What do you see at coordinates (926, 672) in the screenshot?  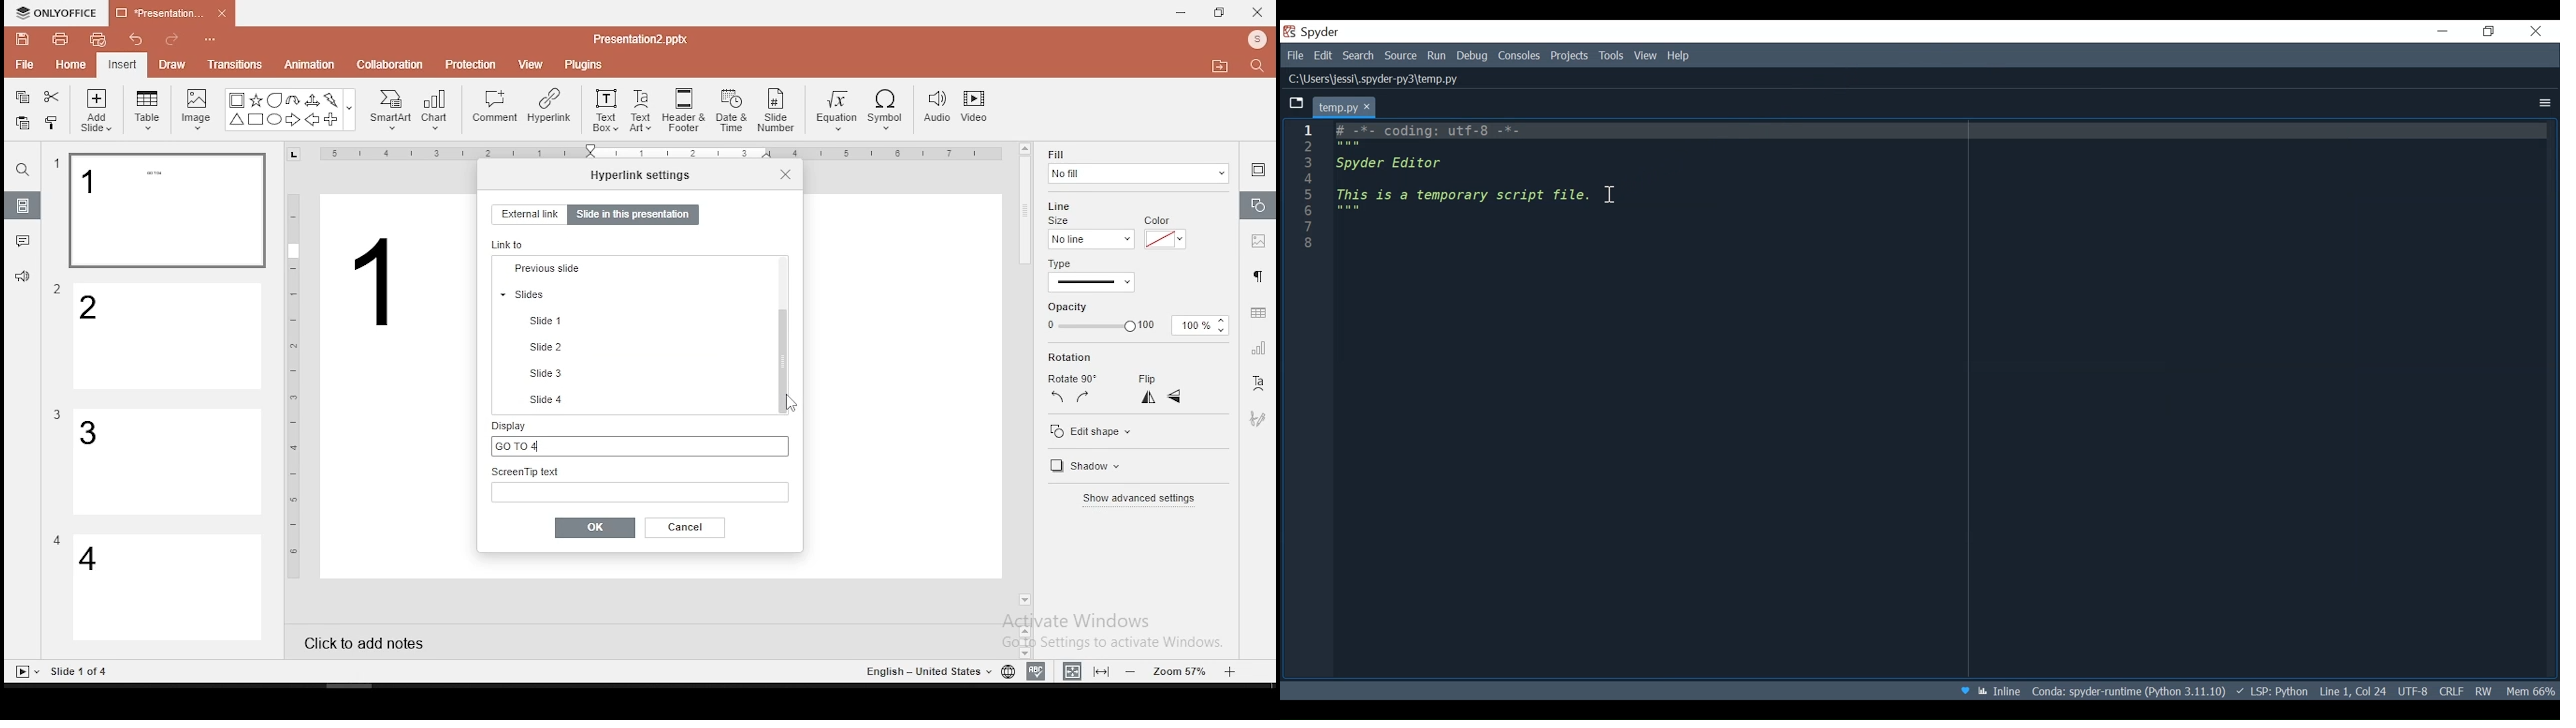 I see `` at bounding box center [926, 672].